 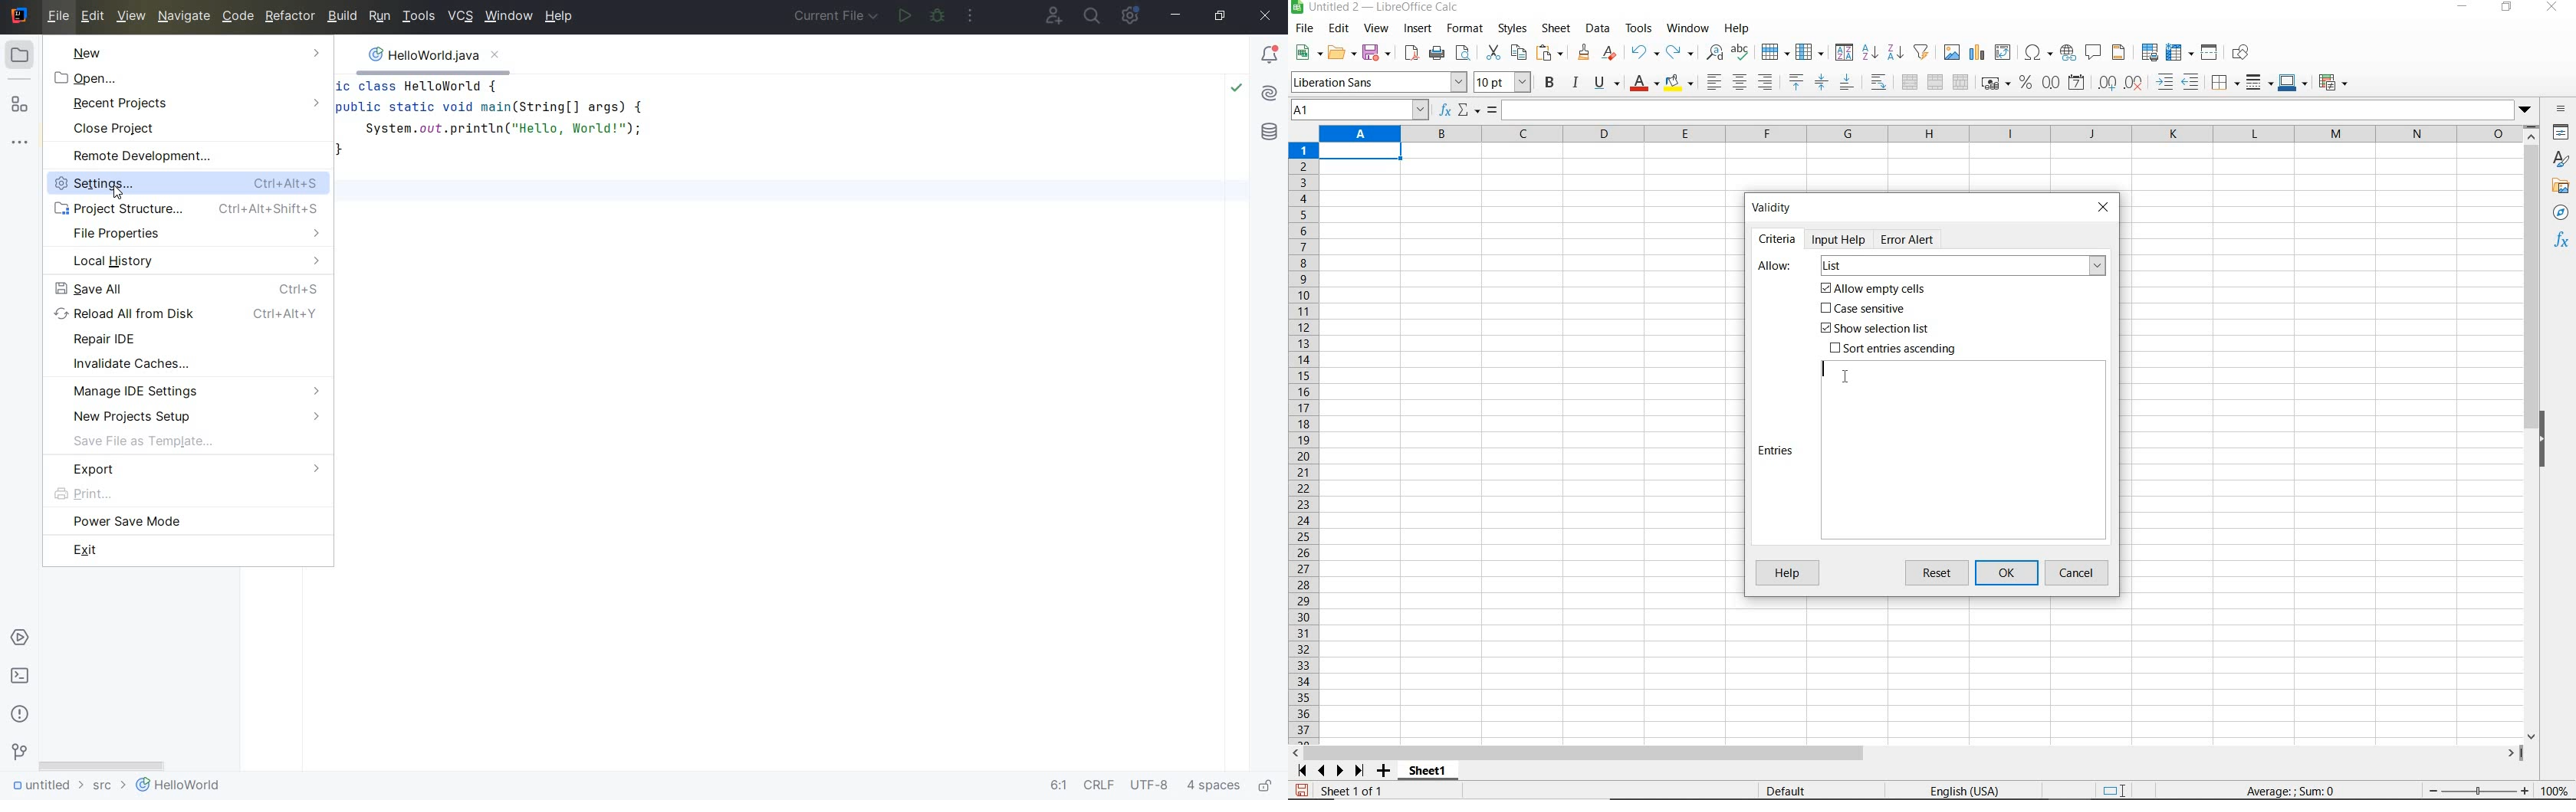 I want to click on headers and footers, so click(x=2121, y=53).